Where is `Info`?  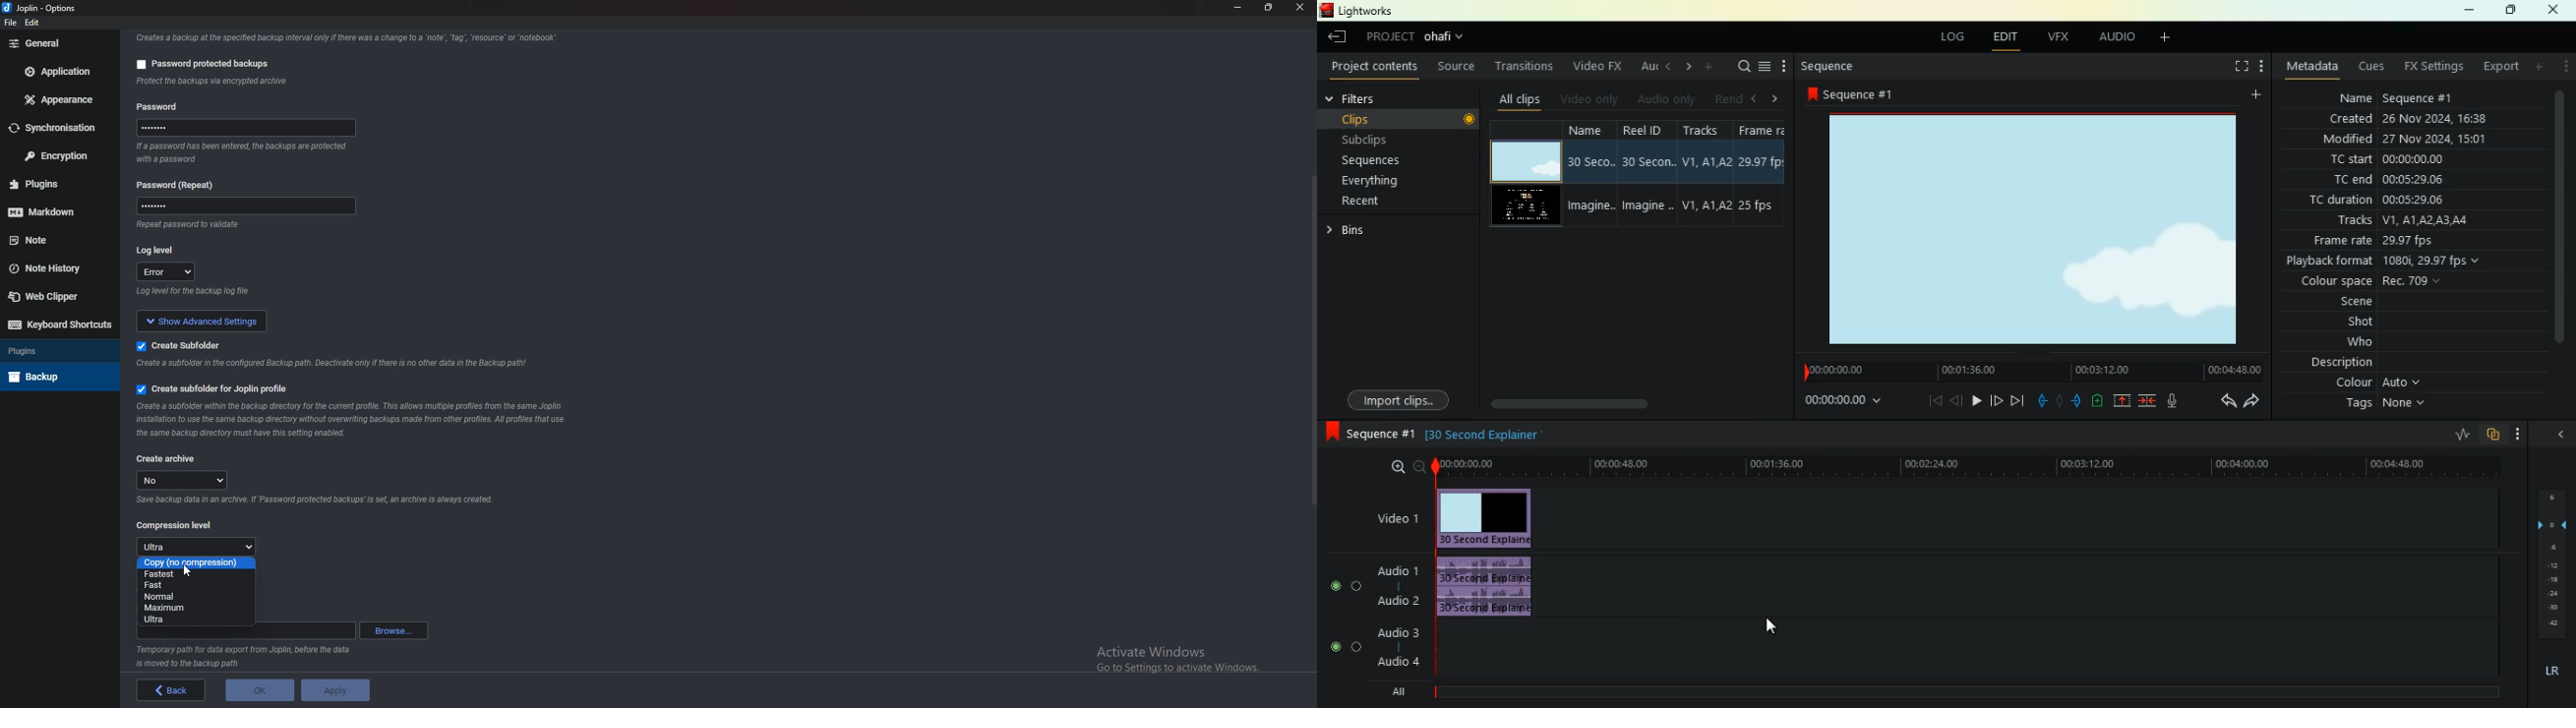
Info is located at coordinates (354, 419).